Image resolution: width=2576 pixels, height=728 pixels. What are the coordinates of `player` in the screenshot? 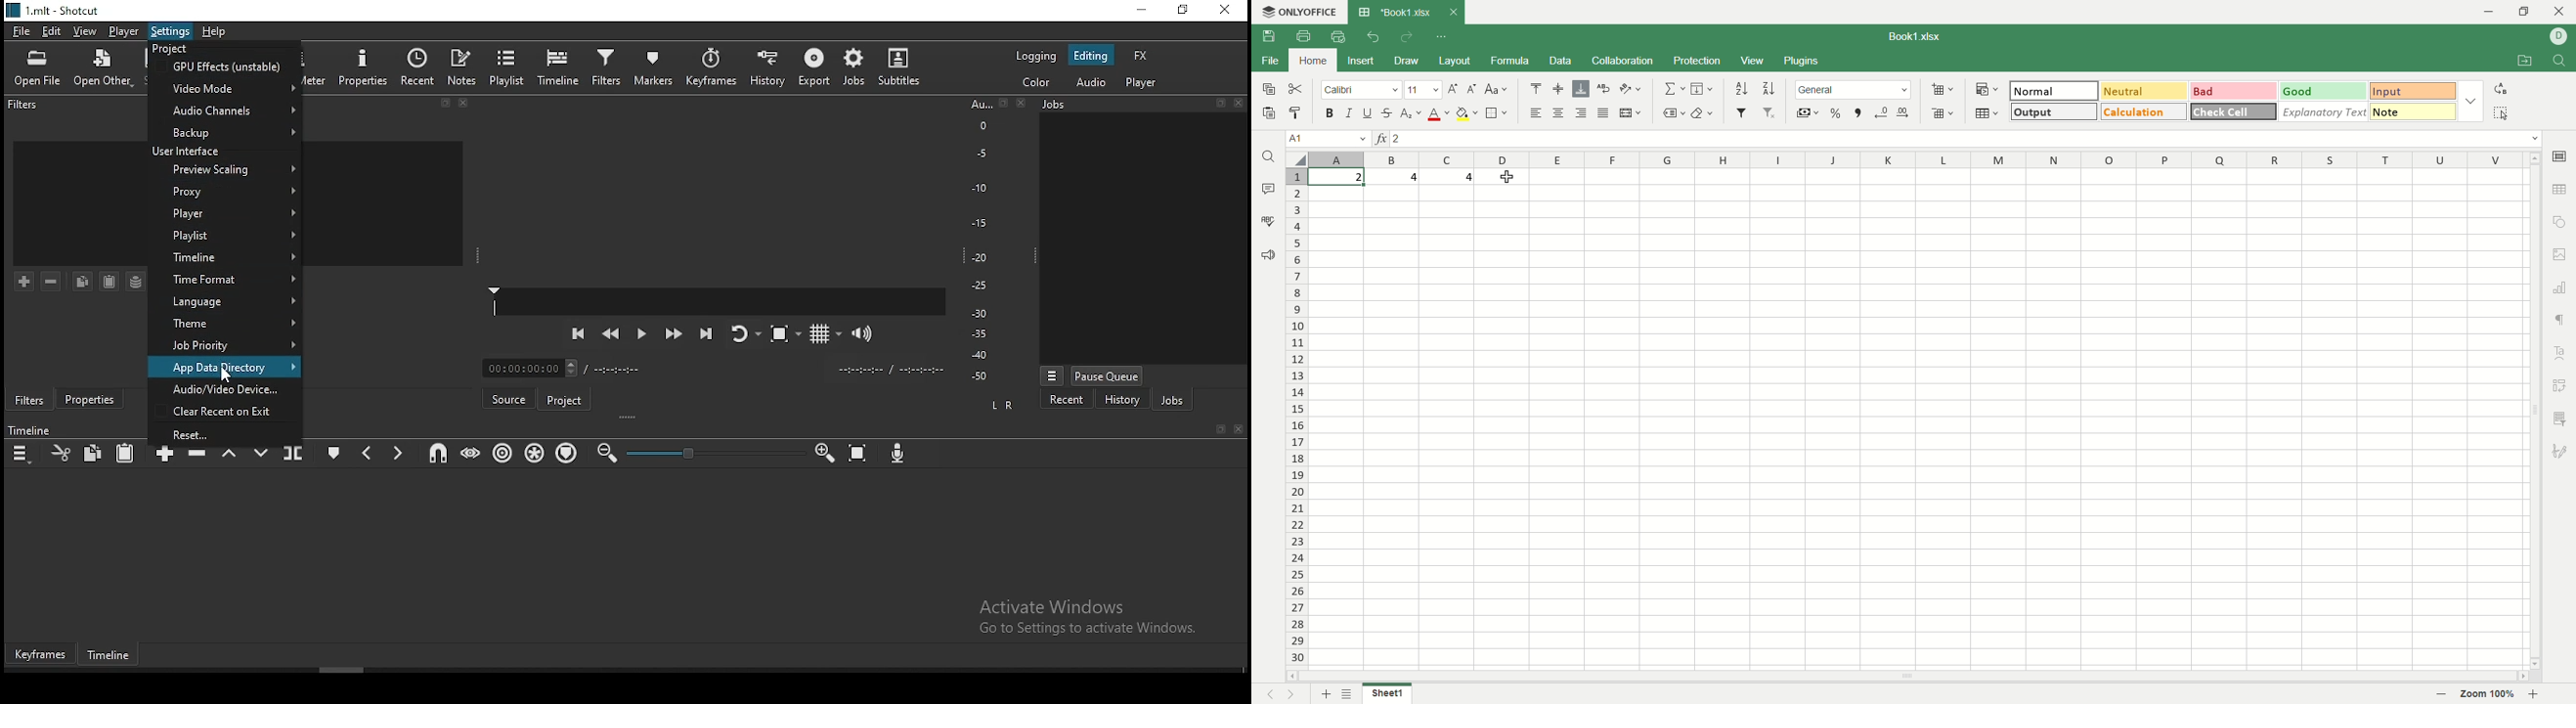 It's located at (1140, 83).